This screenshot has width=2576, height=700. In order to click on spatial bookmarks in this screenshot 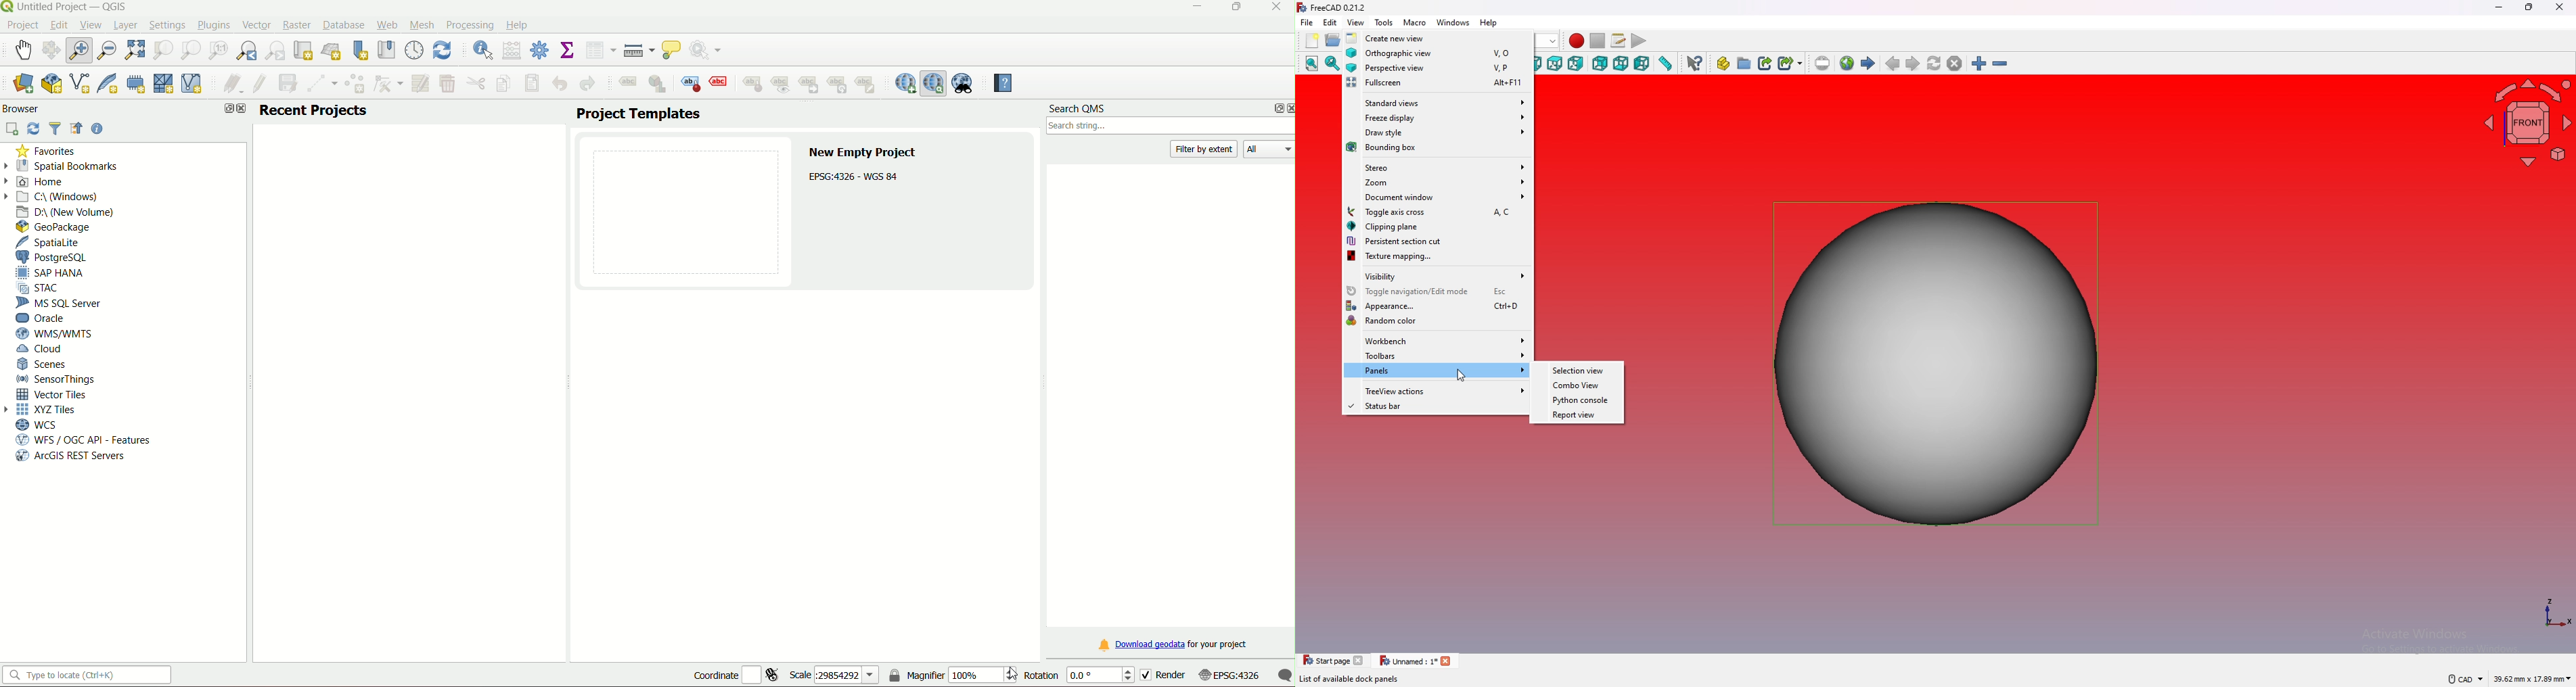, I will do `click(69, 166)`.